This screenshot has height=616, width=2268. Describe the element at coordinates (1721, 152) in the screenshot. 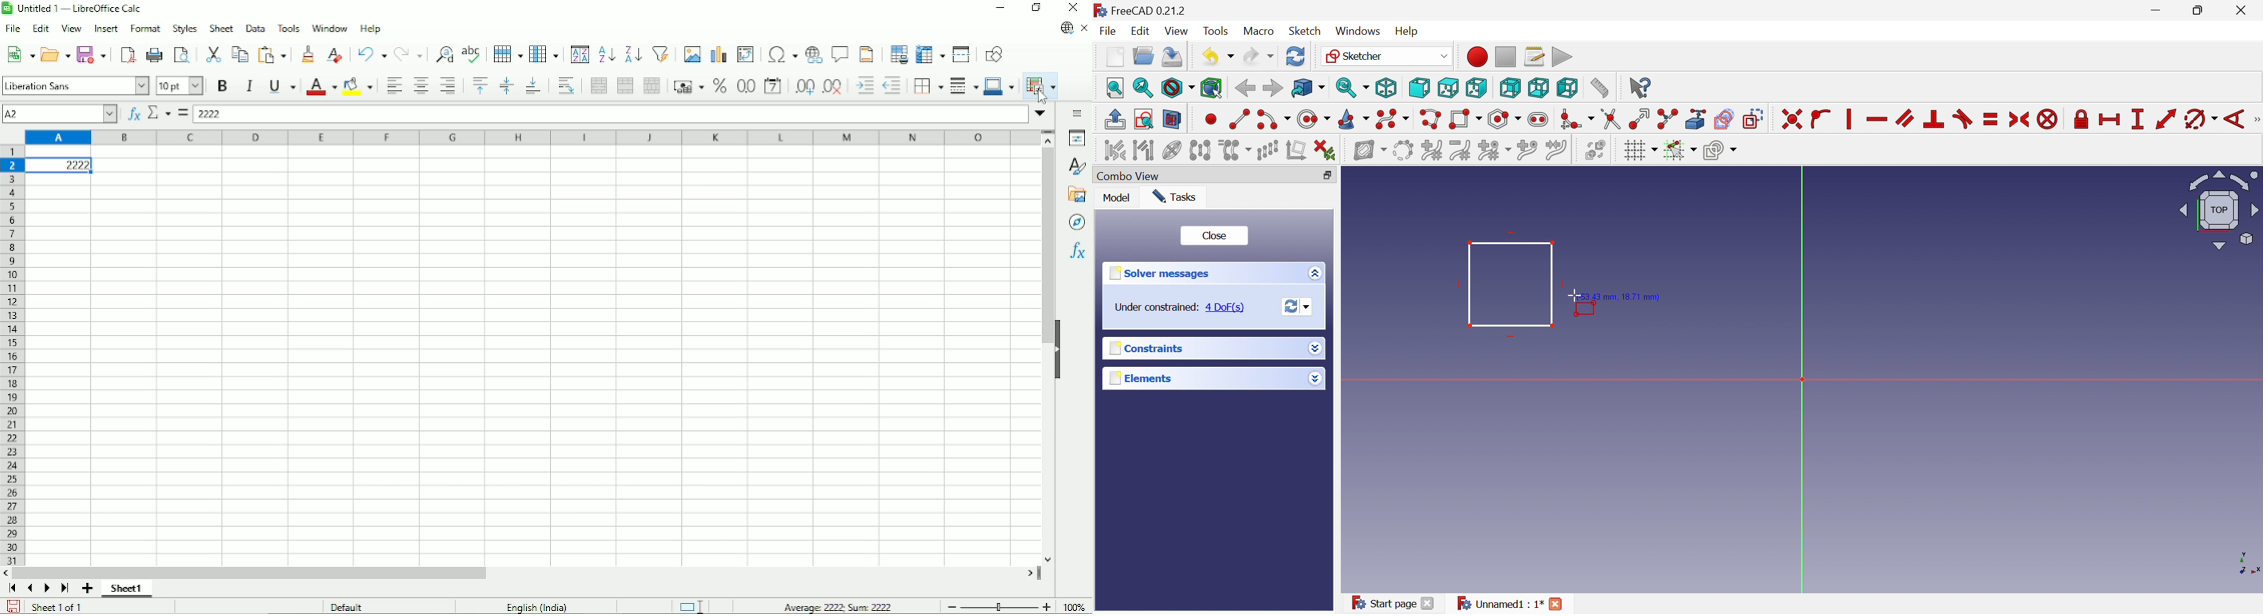

I see `Configure rendering` at that location.